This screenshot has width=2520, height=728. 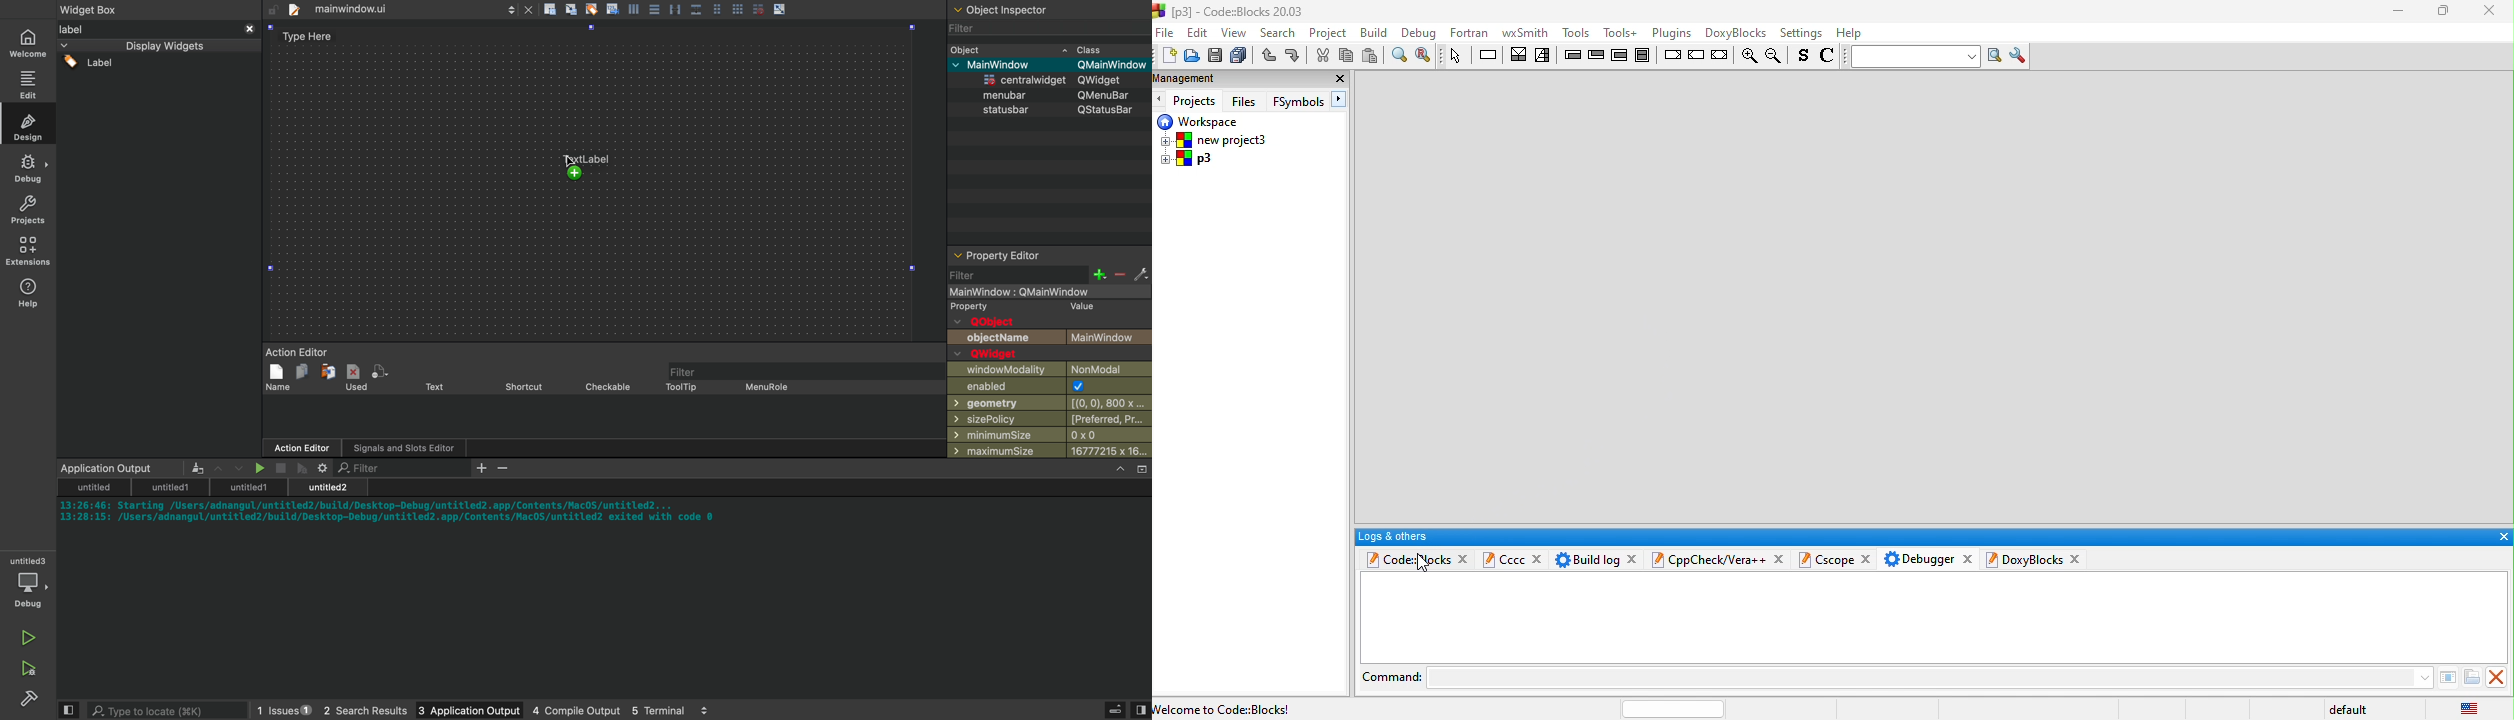 What do you see at coordinates (2502, 537) in the screenshot?
I see `close` at bounding box center [2502, 537].